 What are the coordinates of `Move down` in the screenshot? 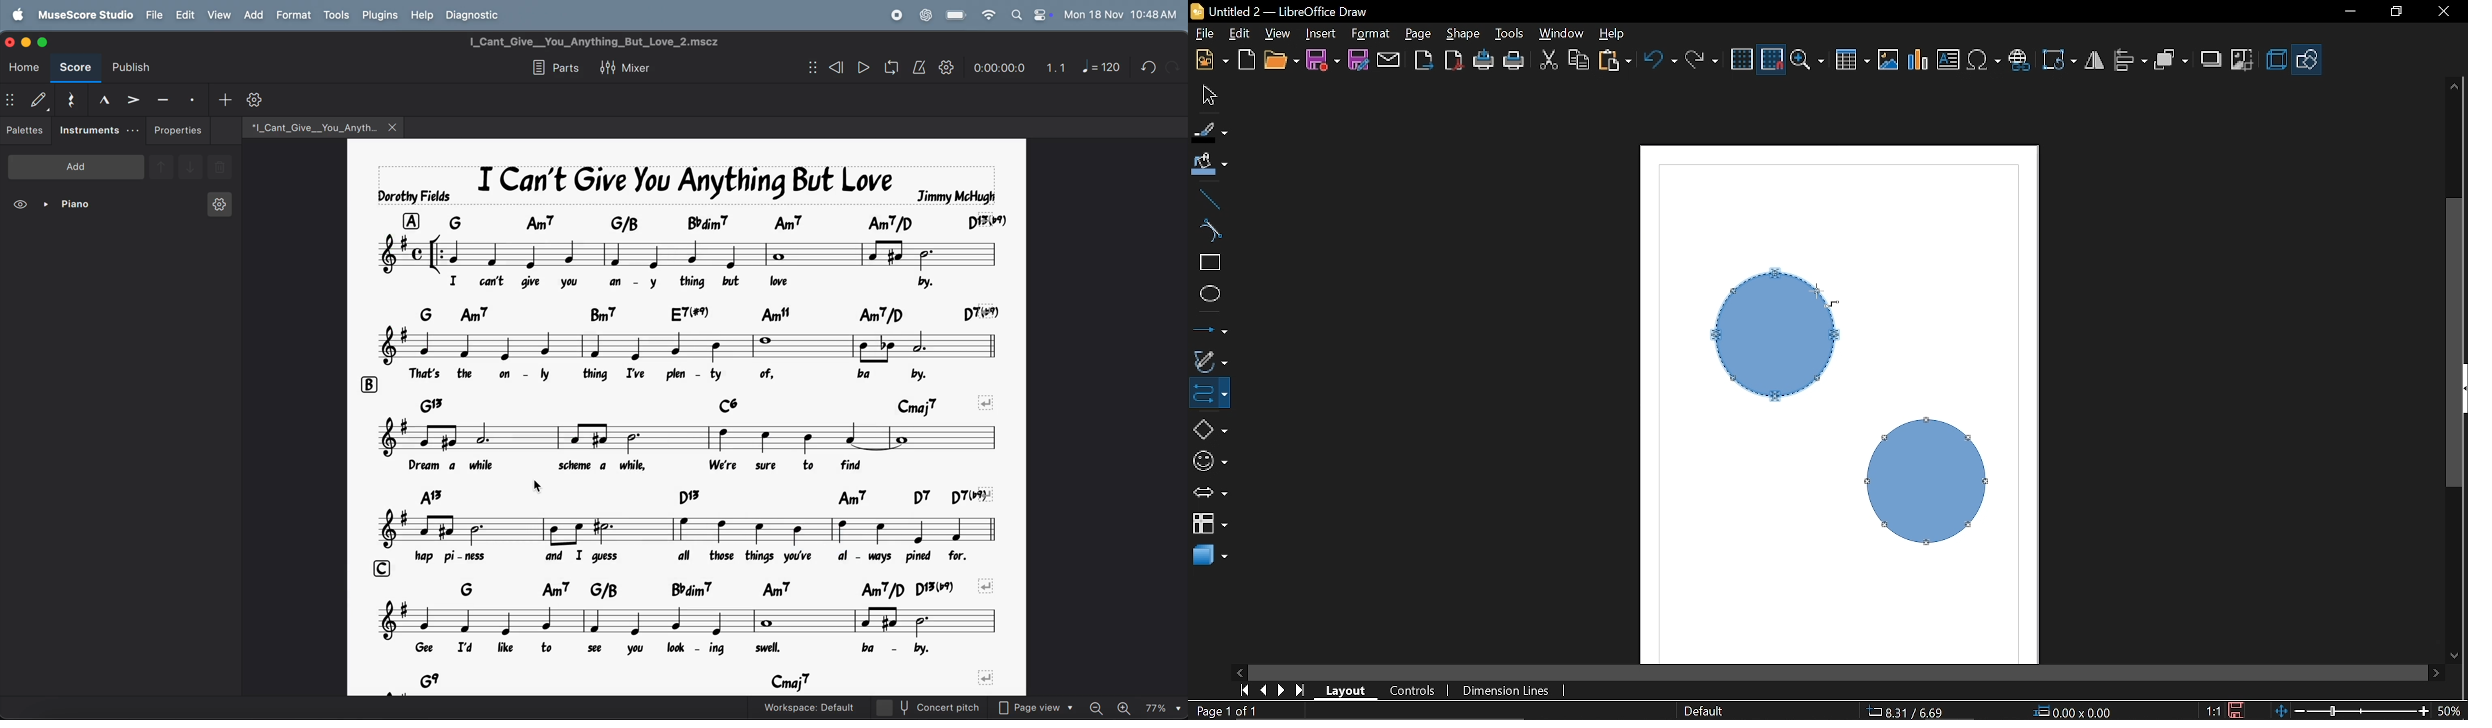 It's located at (2458, 659).